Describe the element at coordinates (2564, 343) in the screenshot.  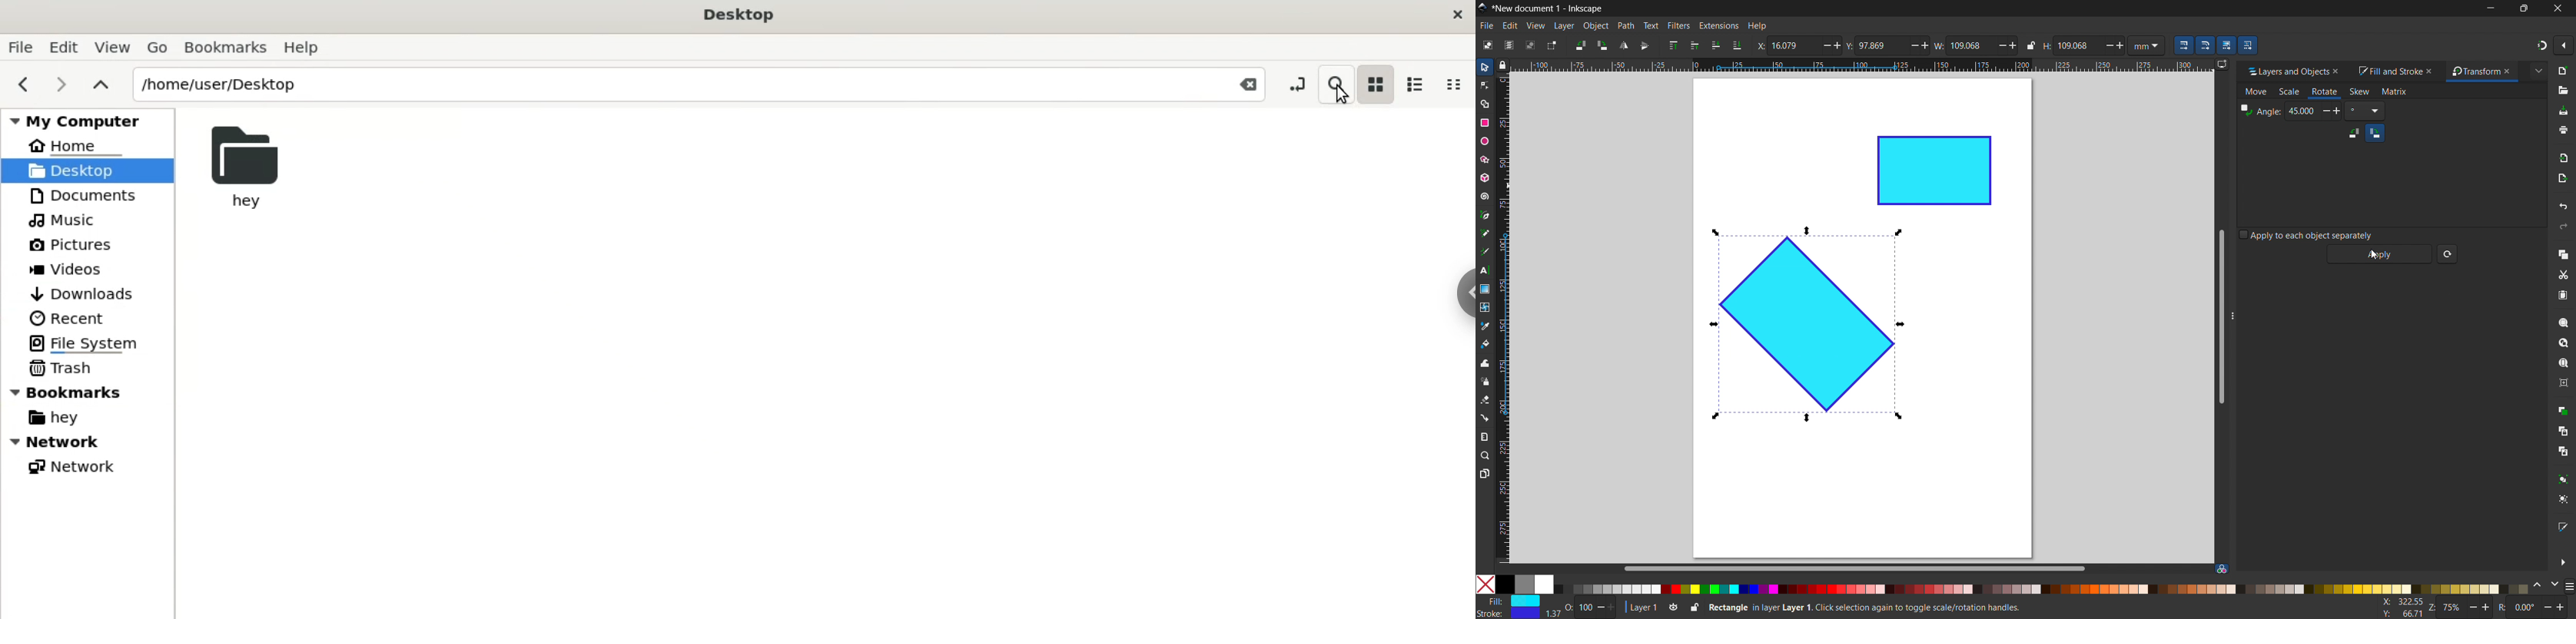
I see `zoom drawing` at that location.